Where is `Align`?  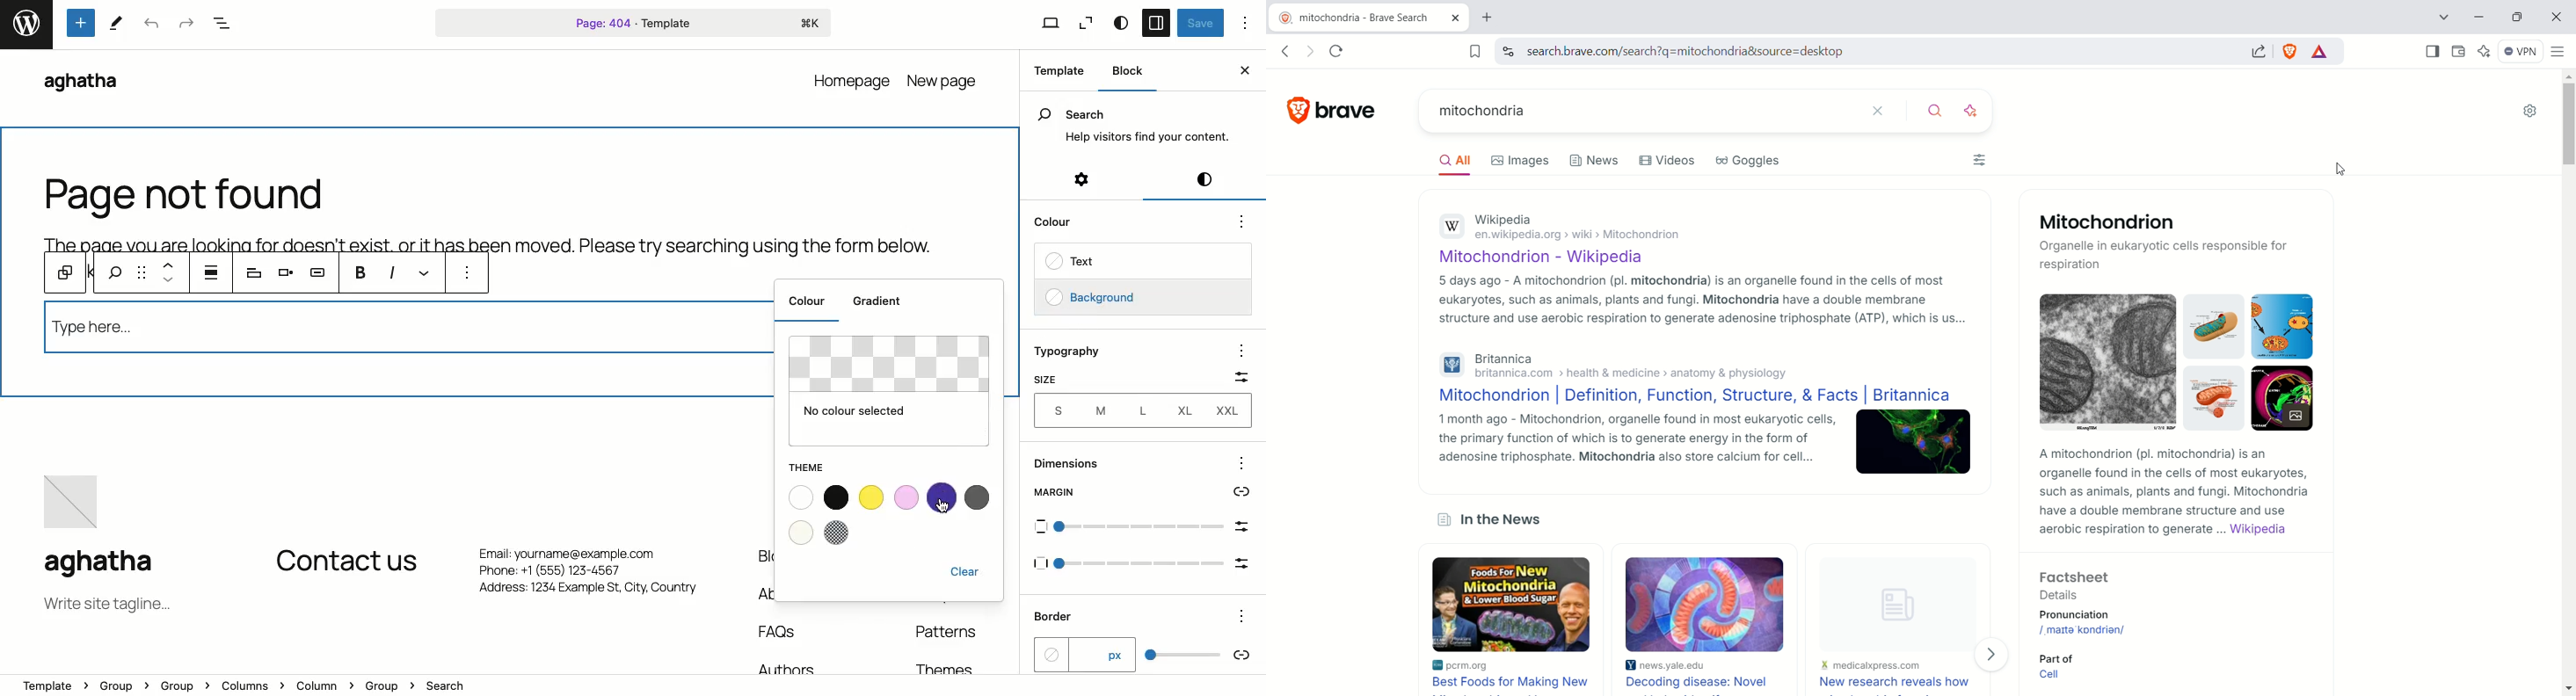 Align is located at coordinates (282, 274).